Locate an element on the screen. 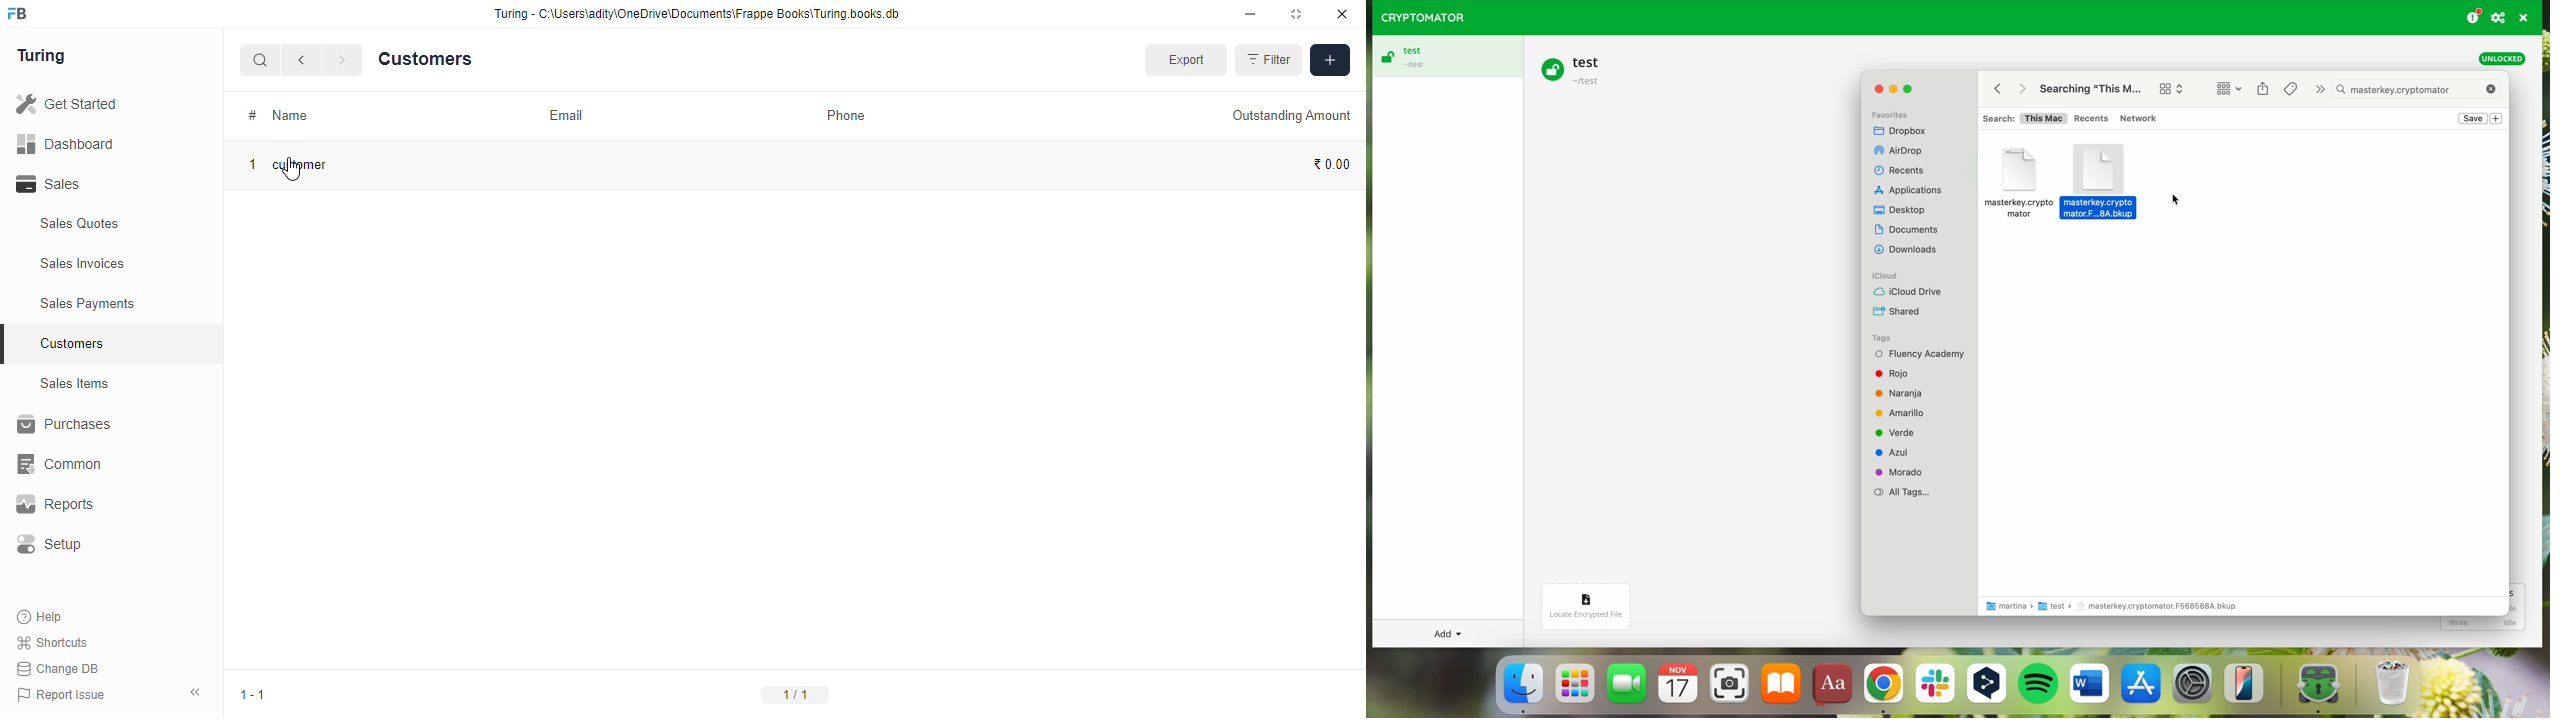 The image size is (2576, 728). Turing is located at coordinates (46, 57).